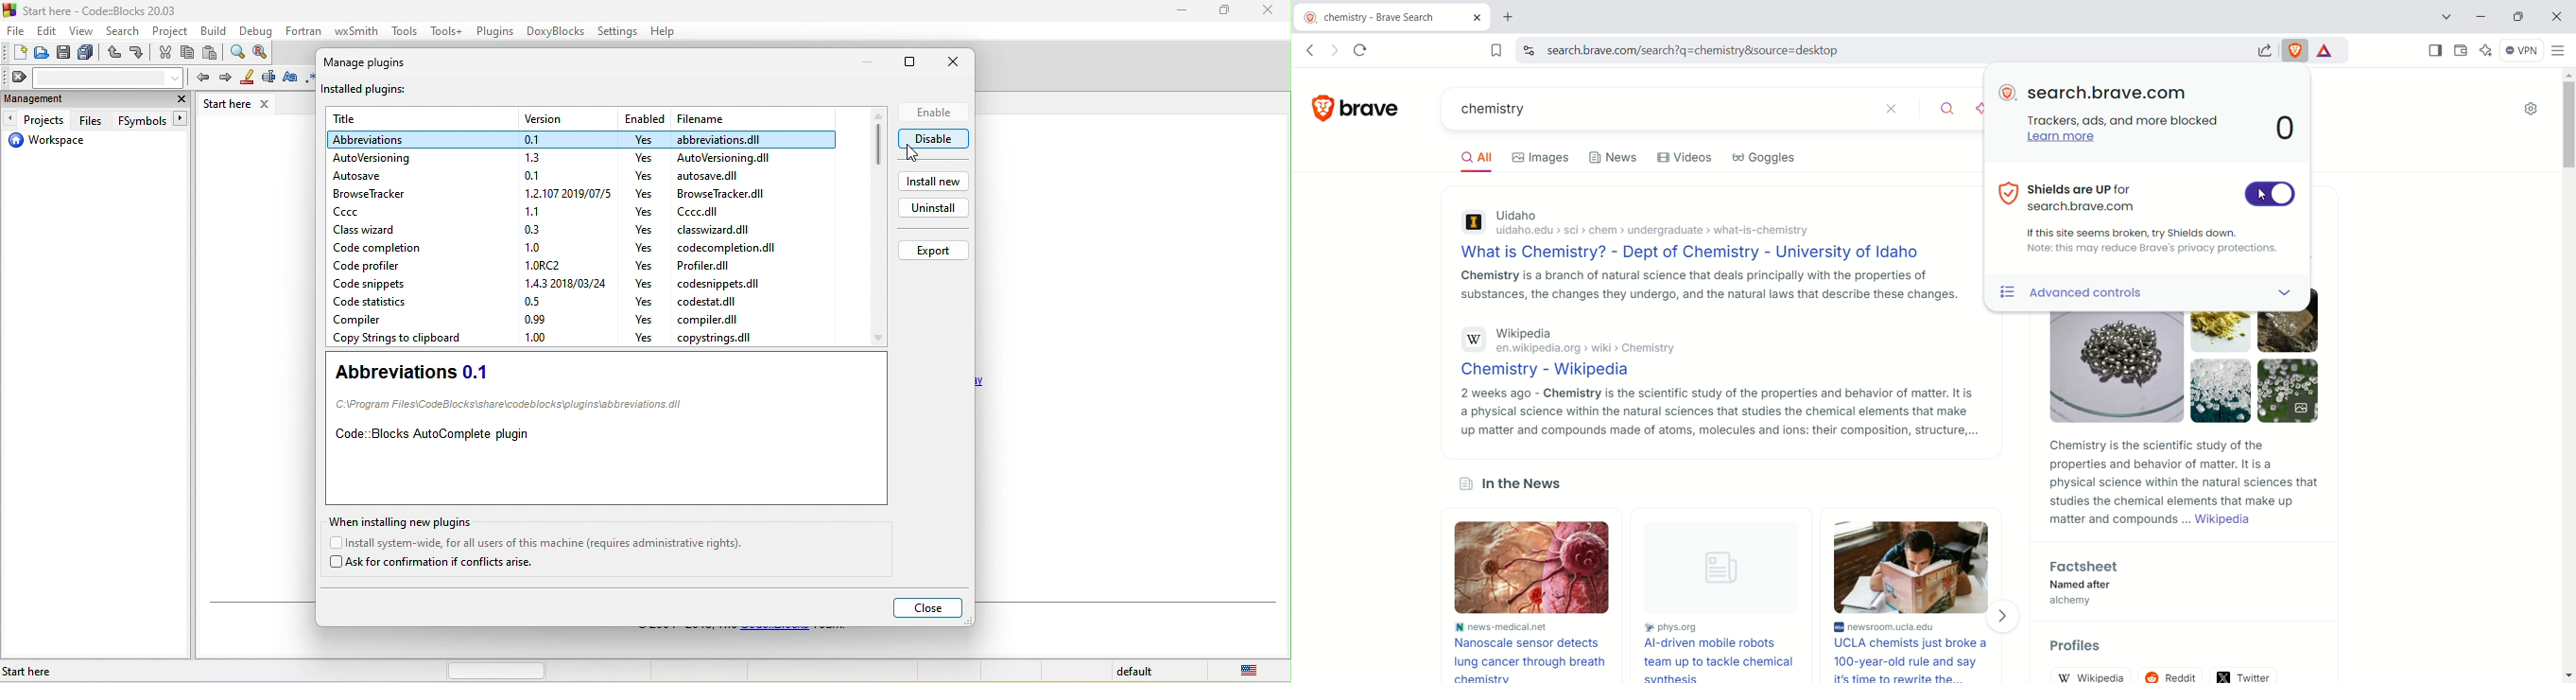 The width and height of the screenshot is (2576, 700). Describe the element at coordinates (245, 79) in the screenshot. I see `highlight` at that location.